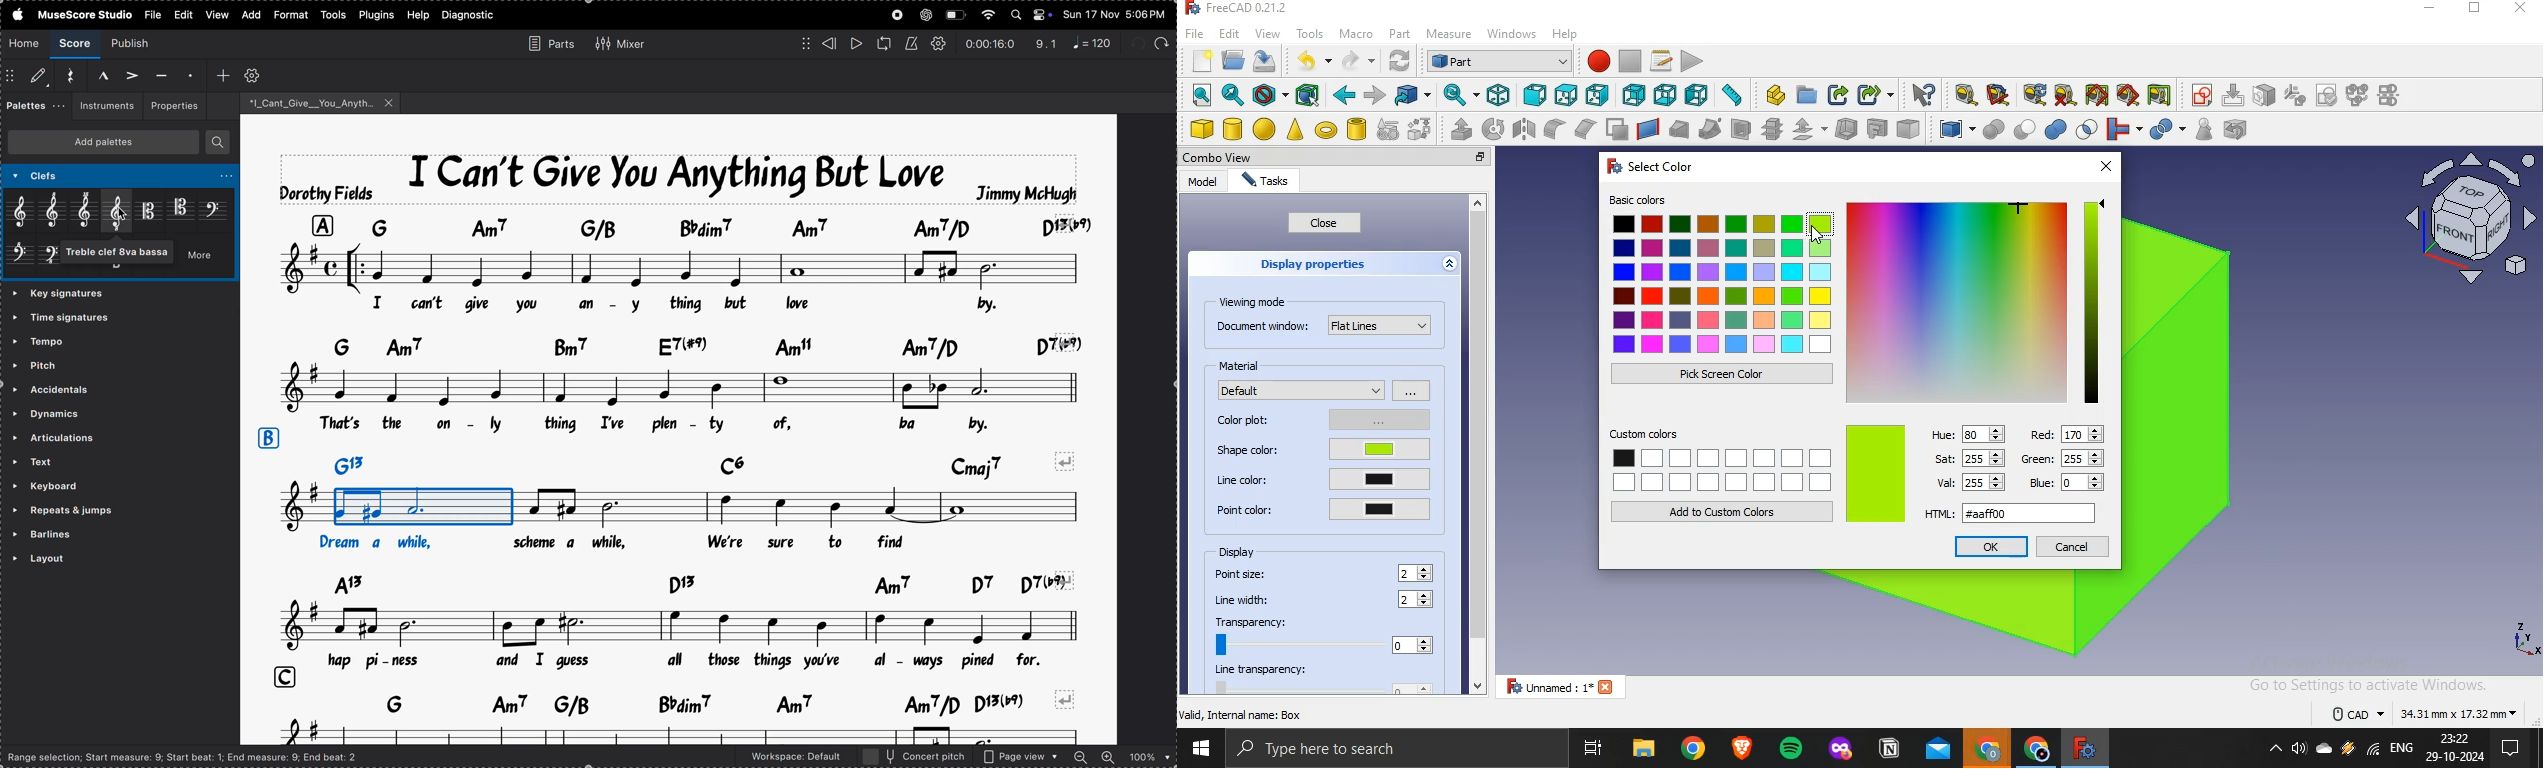 Image resolution: width=2548 pixels, height=784 pixels. What do you see at coordinates (1308, 95) in the screenshot?
I see `bounding box` at bounding box center [1308, 95].